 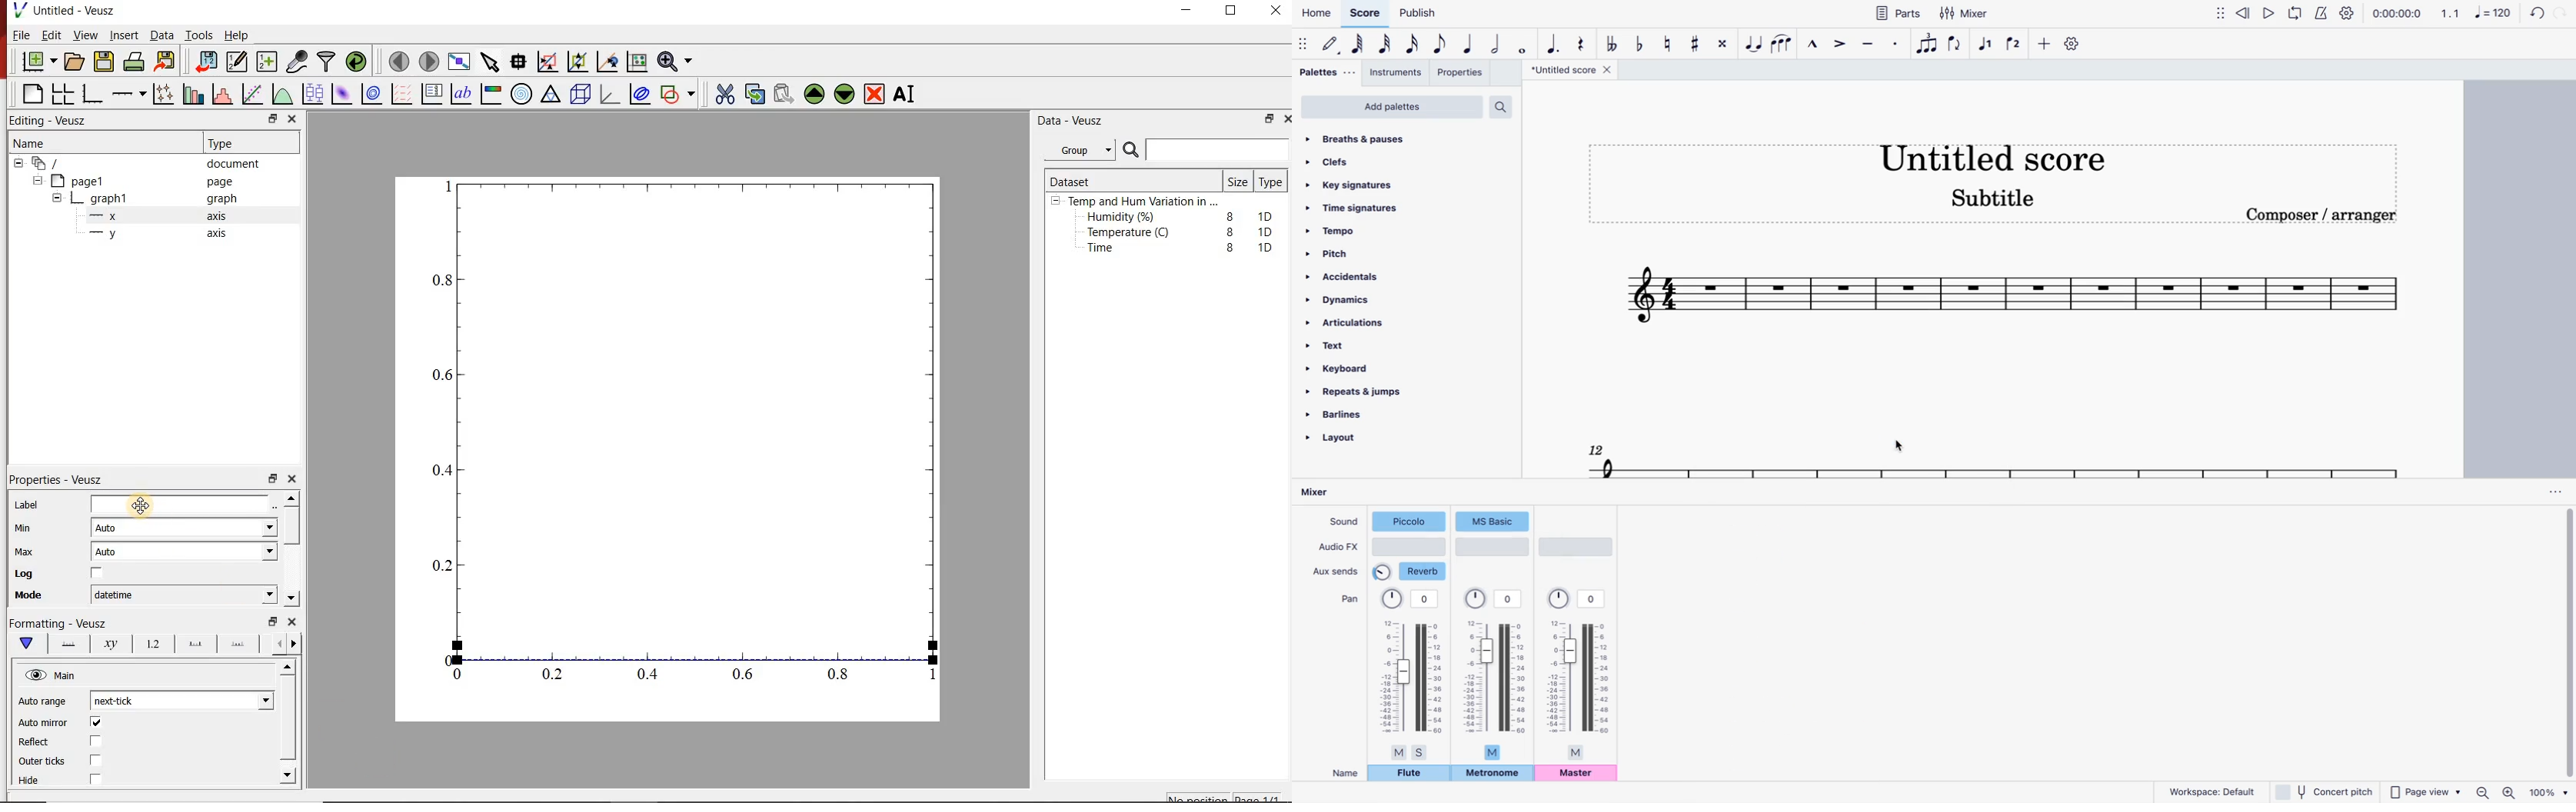 What do you see at coordinates (1368, 210) in the screenshot?
I see `time signatures` at bounding box center [1368, 210].